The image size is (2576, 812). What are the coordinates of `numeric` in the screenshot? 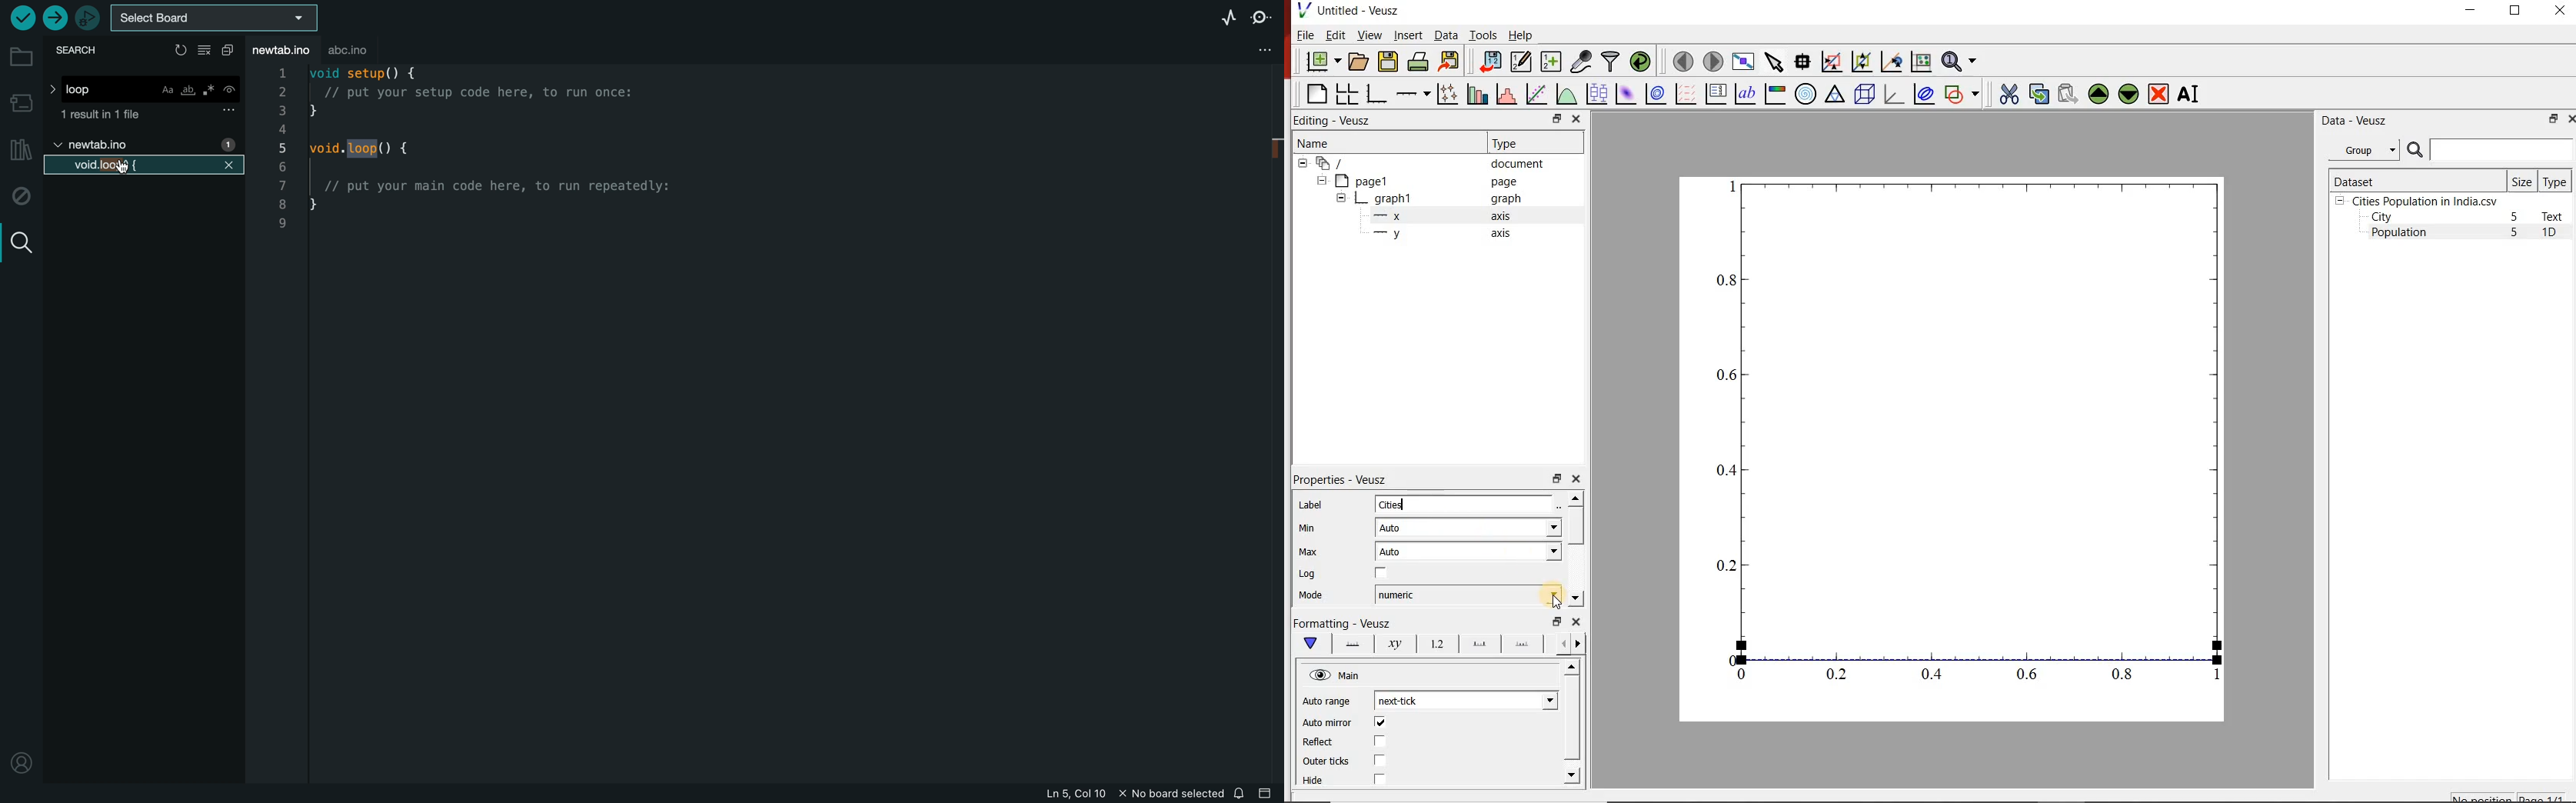 It's located at (1467, 595).